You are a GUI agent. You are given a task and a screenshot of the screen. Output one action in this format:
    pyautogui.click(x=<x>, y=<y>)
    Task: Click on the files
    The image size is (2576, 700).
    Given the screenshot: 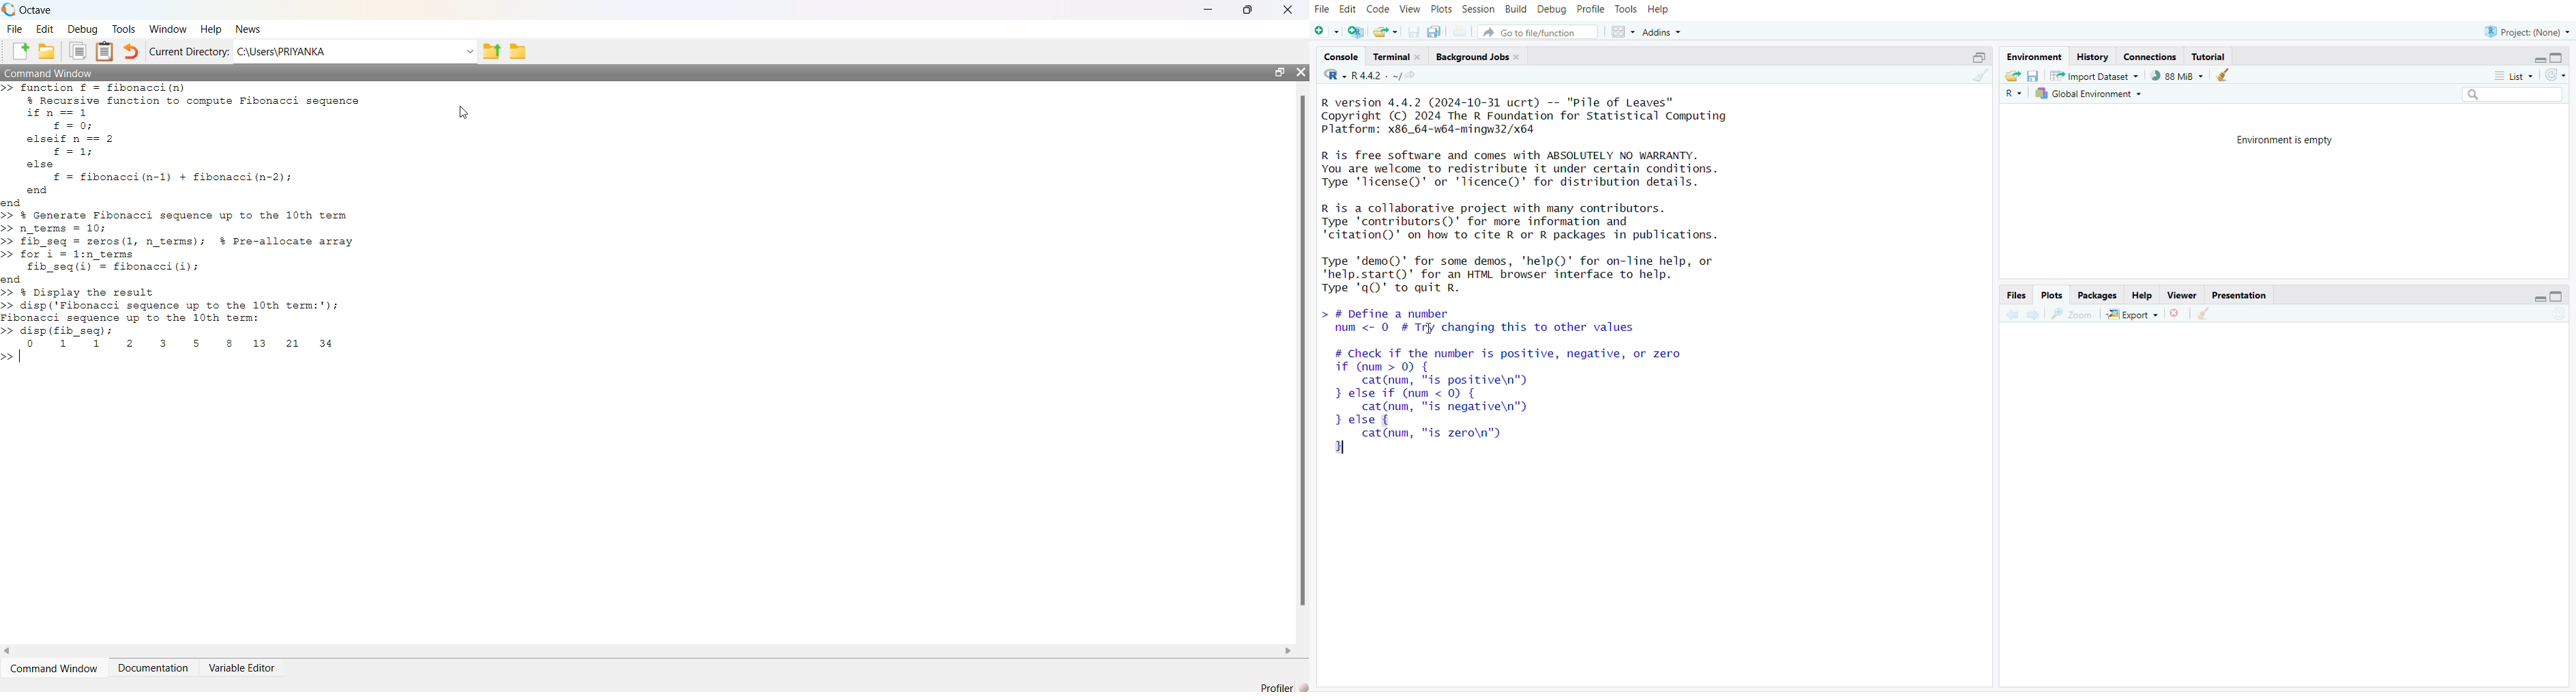 What is the action you would take?
    pyautogui.click(x=2014, y=294)
    